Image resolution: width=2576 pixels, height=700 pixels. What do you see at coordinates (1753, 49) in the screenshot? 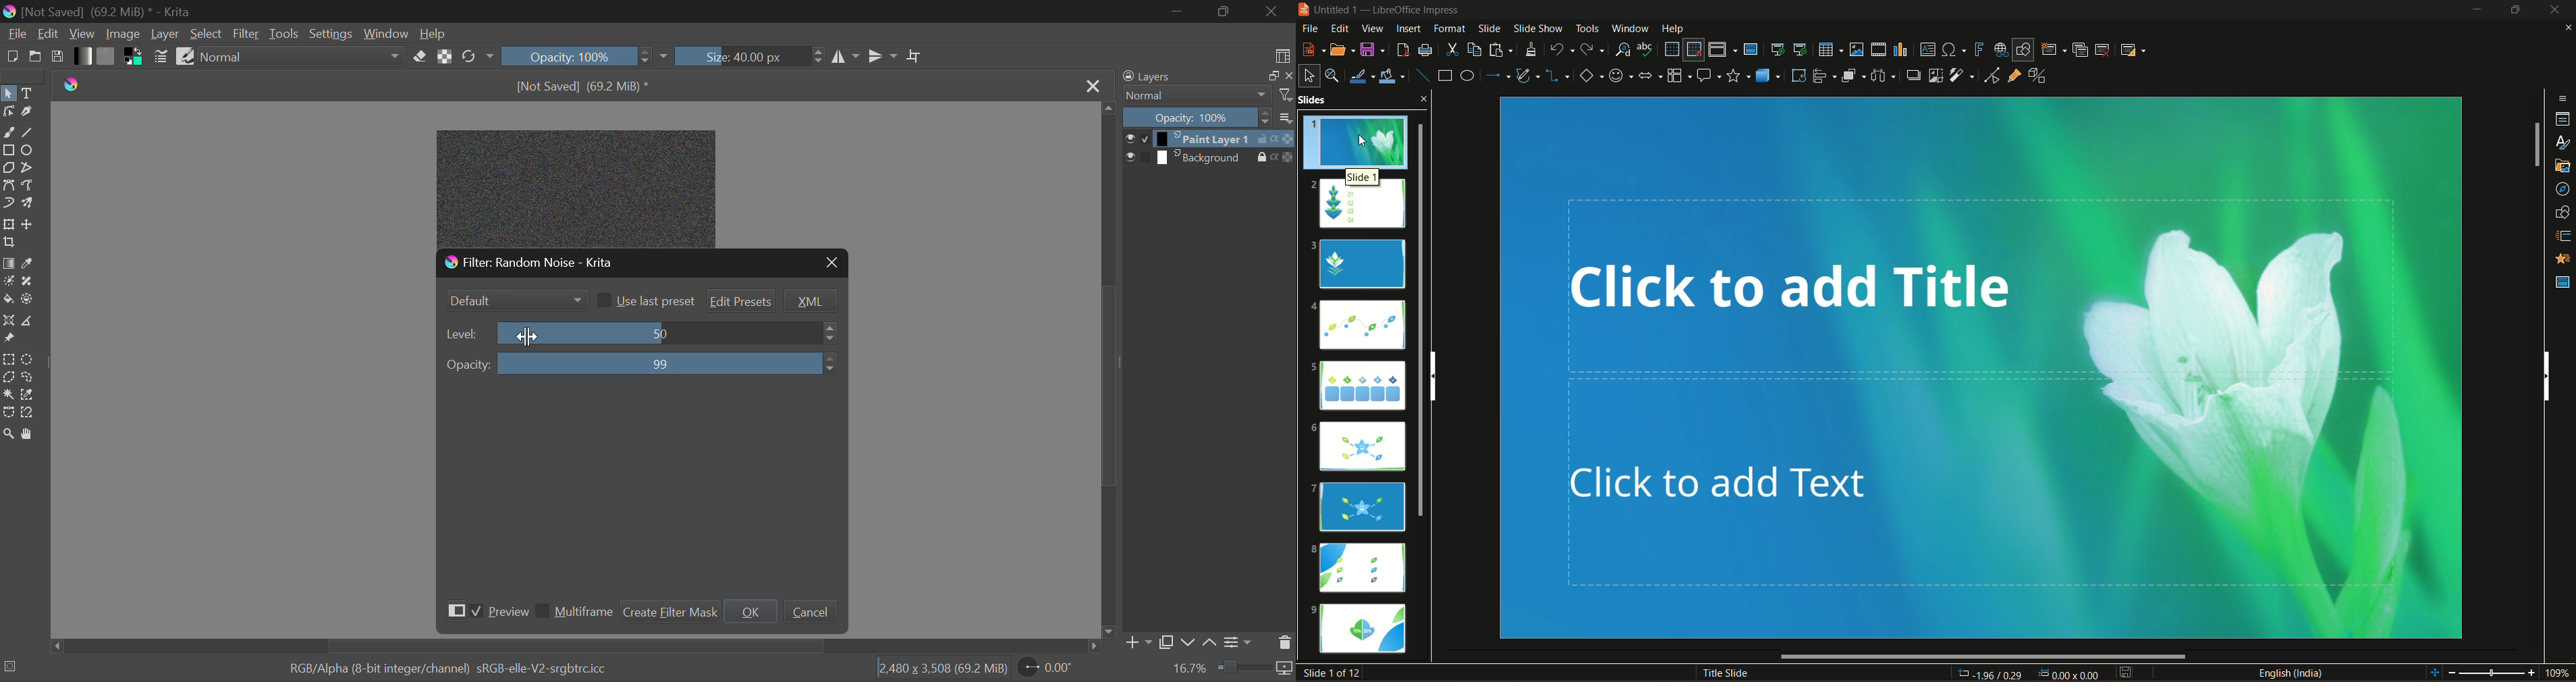
I see `master slide` at bounding box center [1753, 49].